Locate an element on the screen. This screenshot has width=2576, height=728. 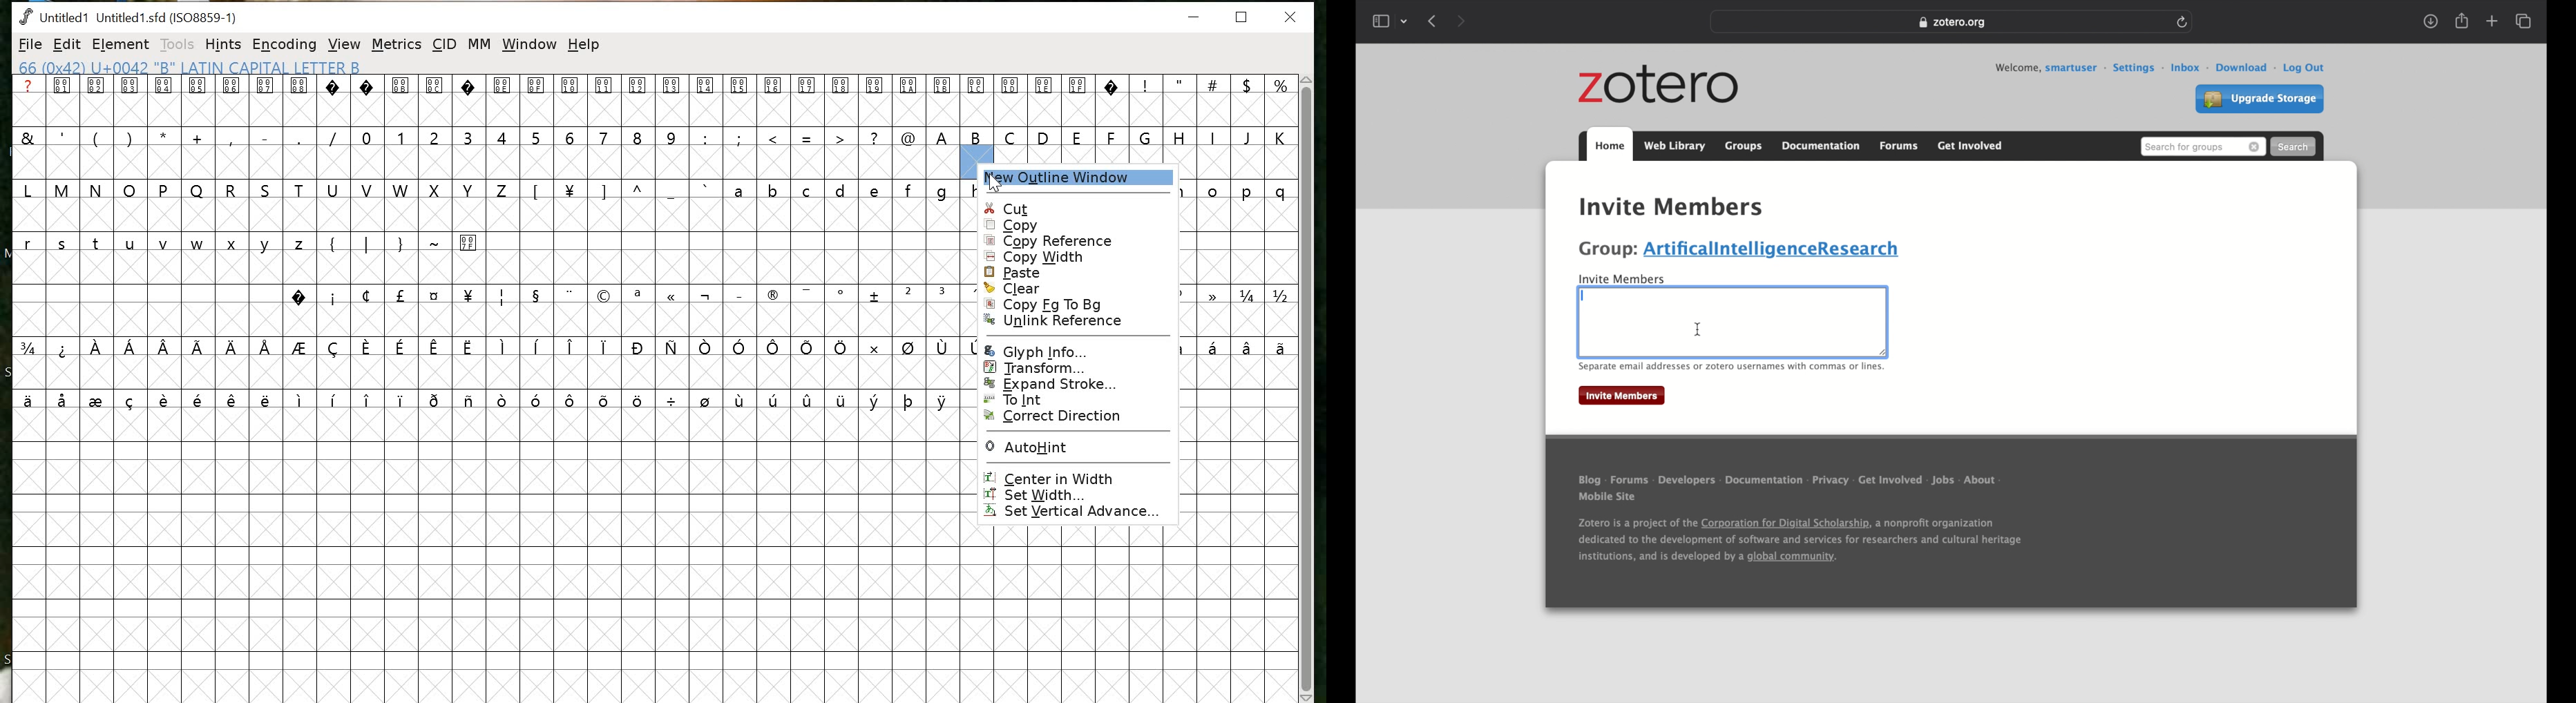
highlighted text boundary is located at coordinates (1888, 320).